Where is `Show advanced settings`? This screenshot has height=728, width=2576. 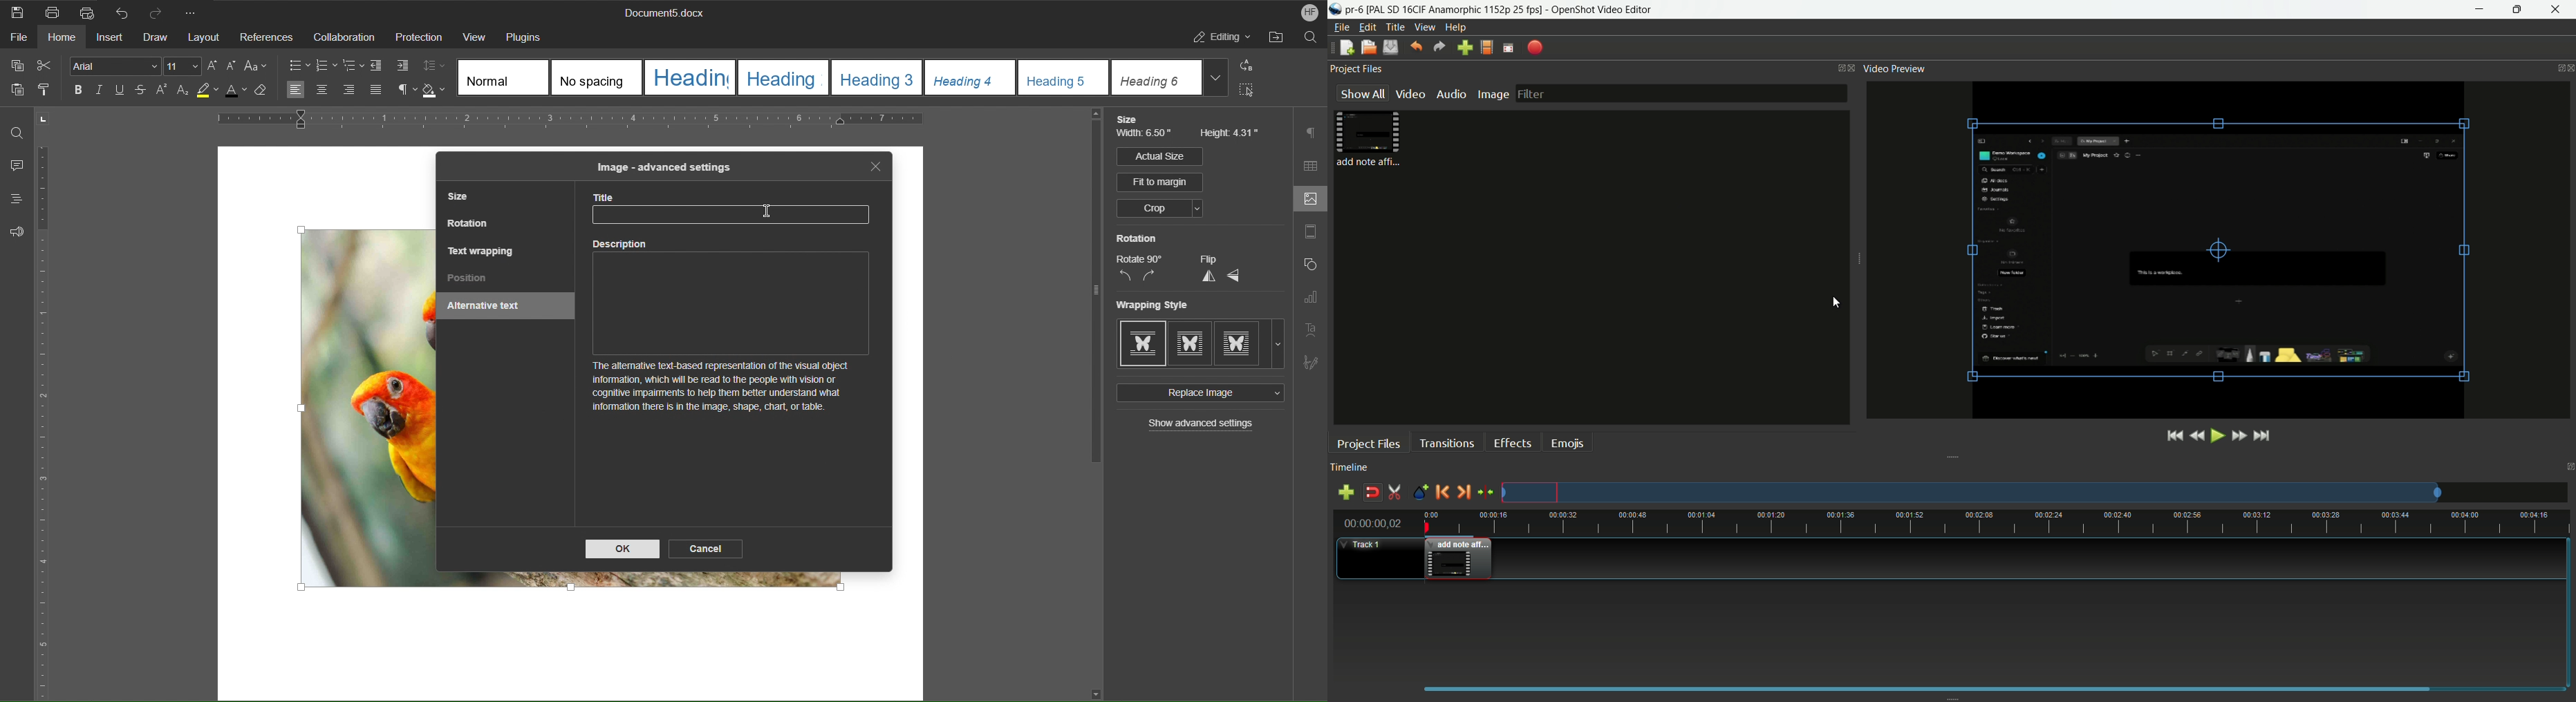 Show advanced settings is located at coordinates (1202, 425).